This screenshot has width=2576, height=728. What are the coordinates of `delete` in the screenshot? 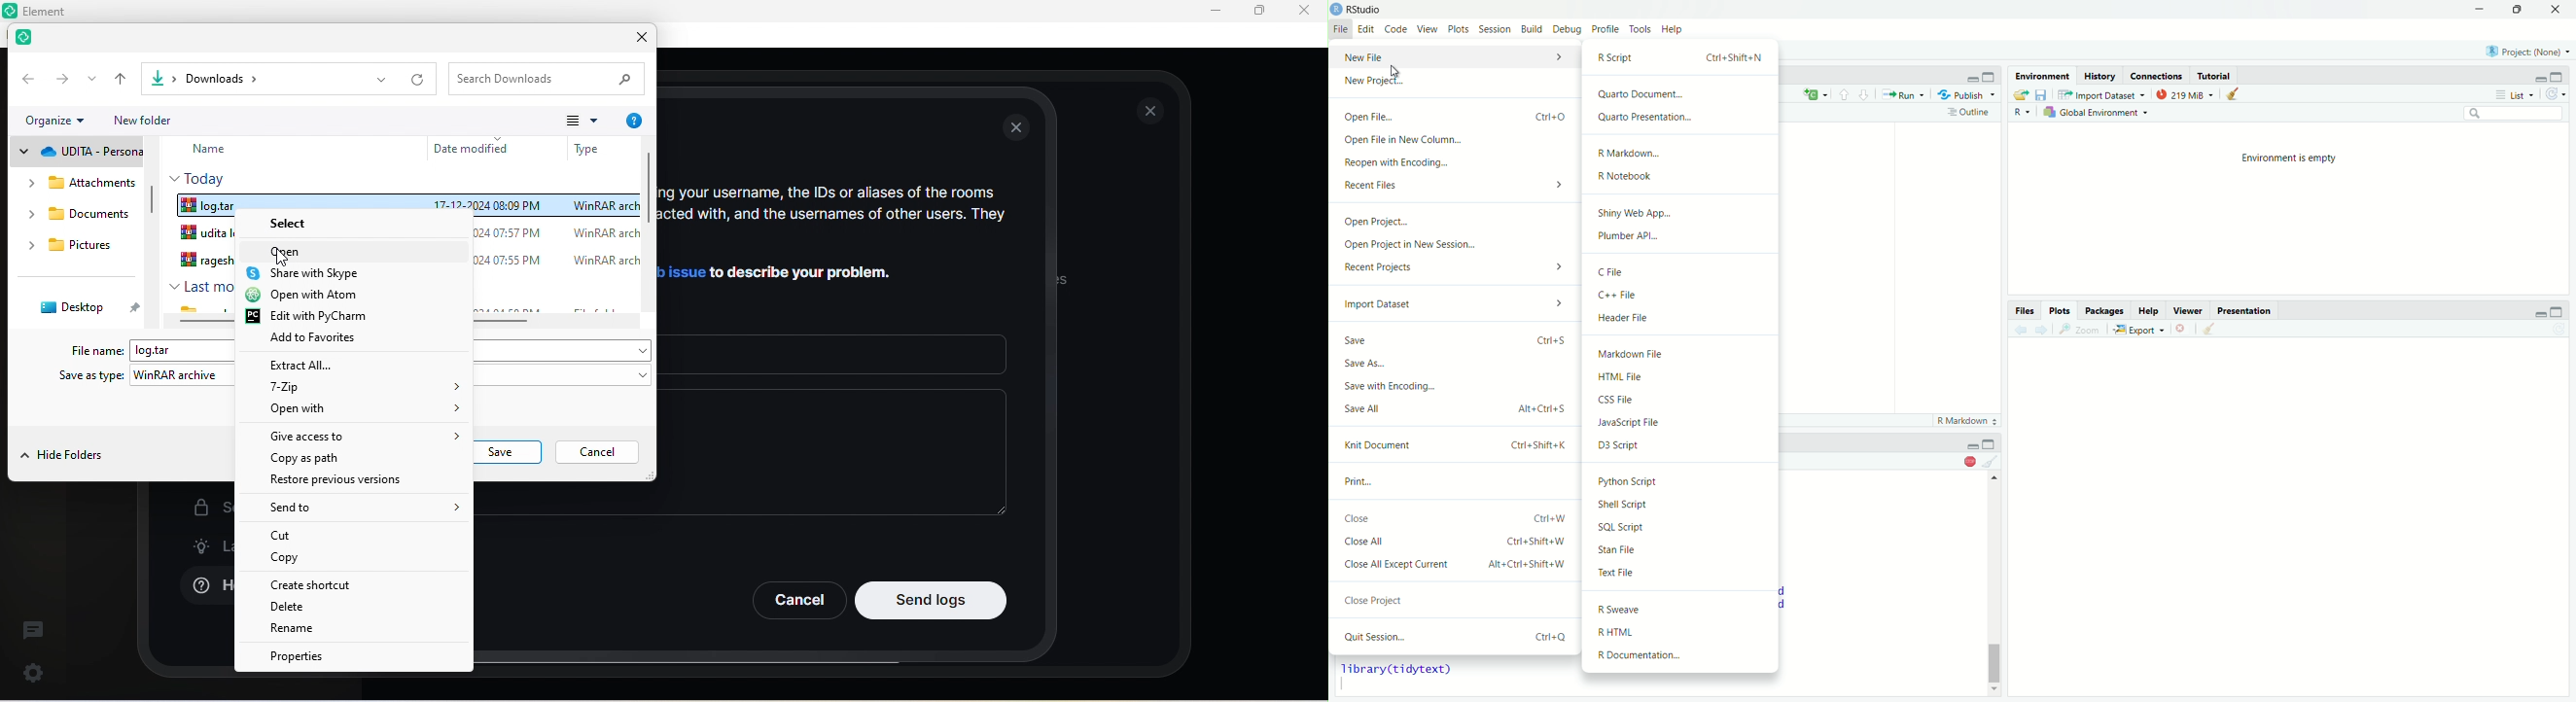 It's located at (308, 609).